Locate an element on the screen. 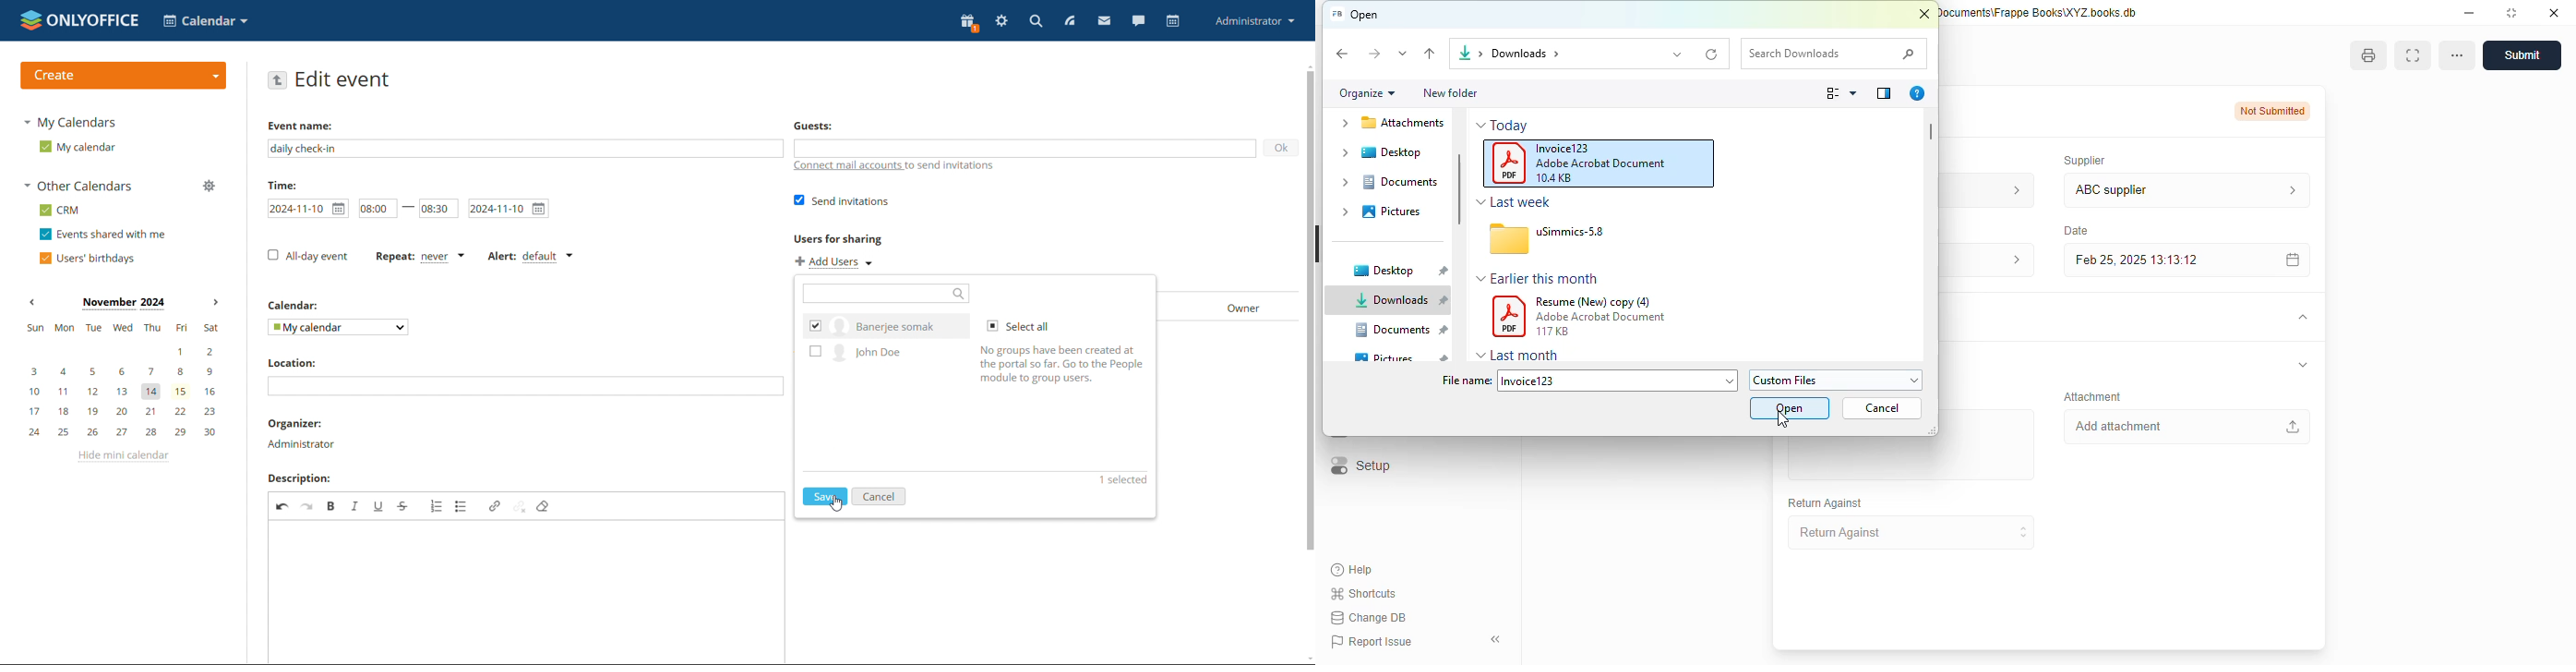 This screenshot has height=672, width=2576. close is located at coordinates (2554, 12).